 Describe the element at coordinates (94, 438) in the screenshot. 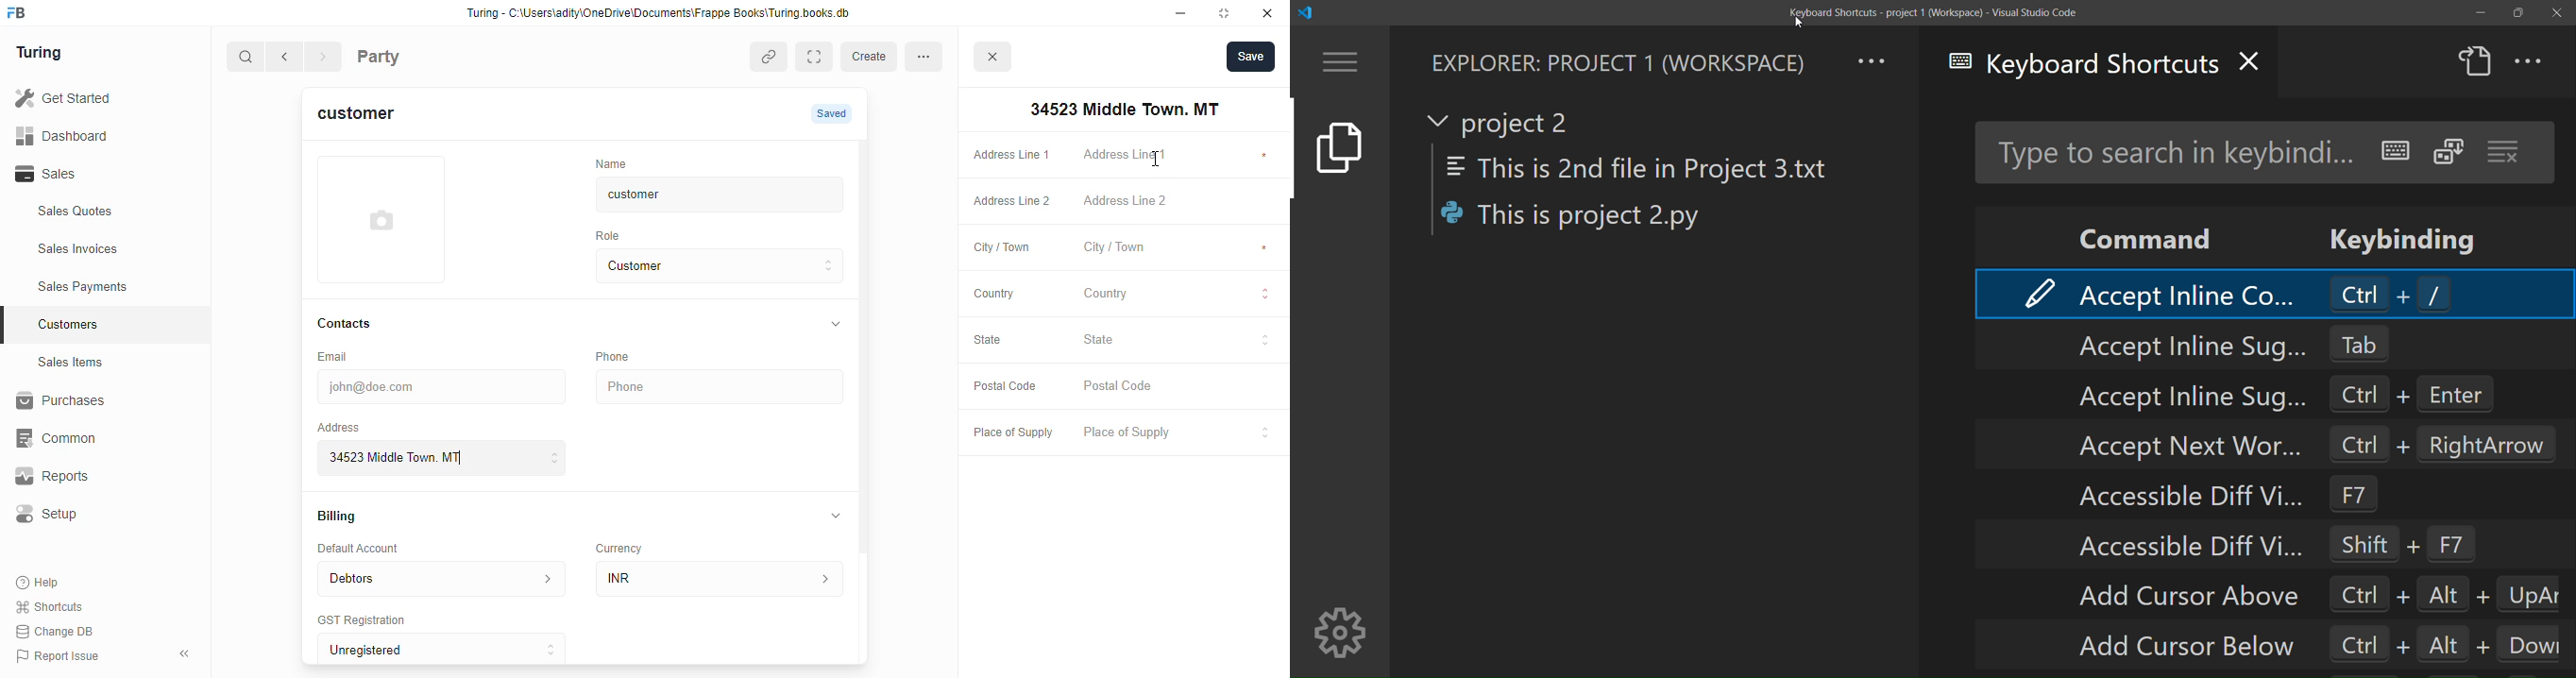

I see `‘Common` at that location.